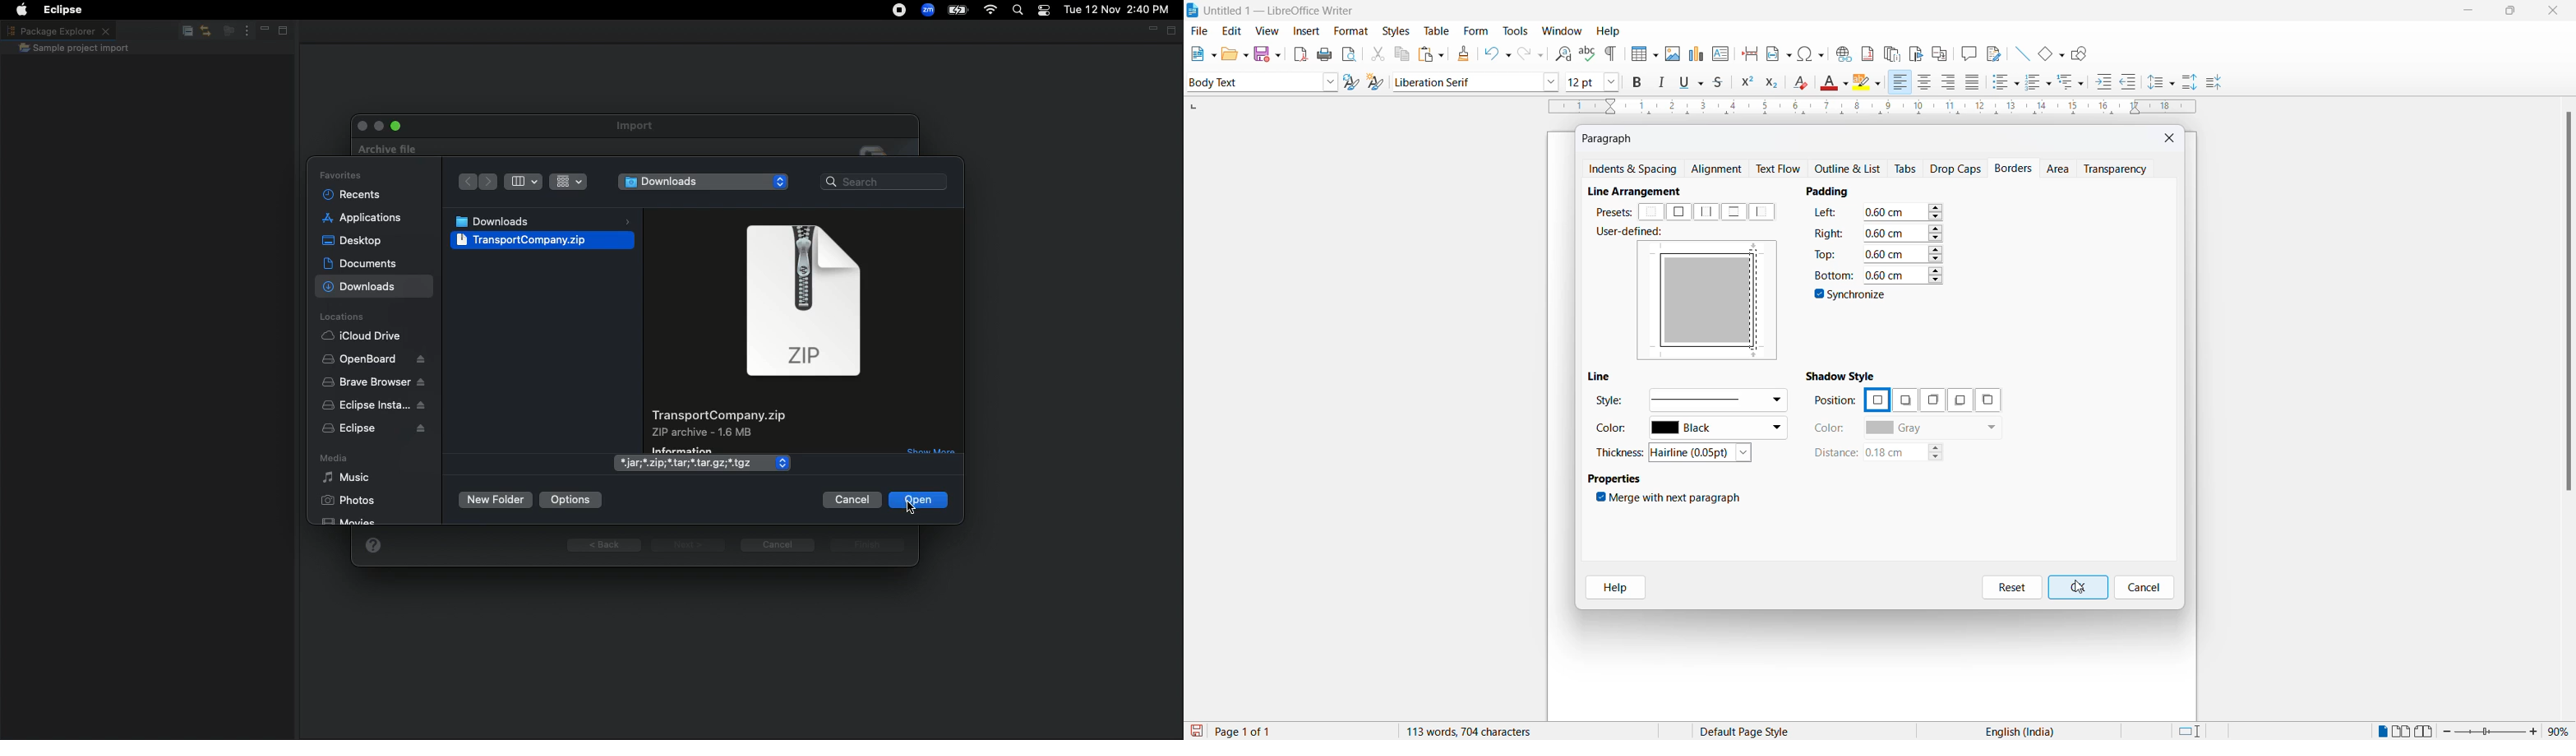 The width and height of the screenshot is (2576, 756). What do you see at coordinates (1902, 274) in the screenshot?
I see `value` at bounding box center [1902, 274].